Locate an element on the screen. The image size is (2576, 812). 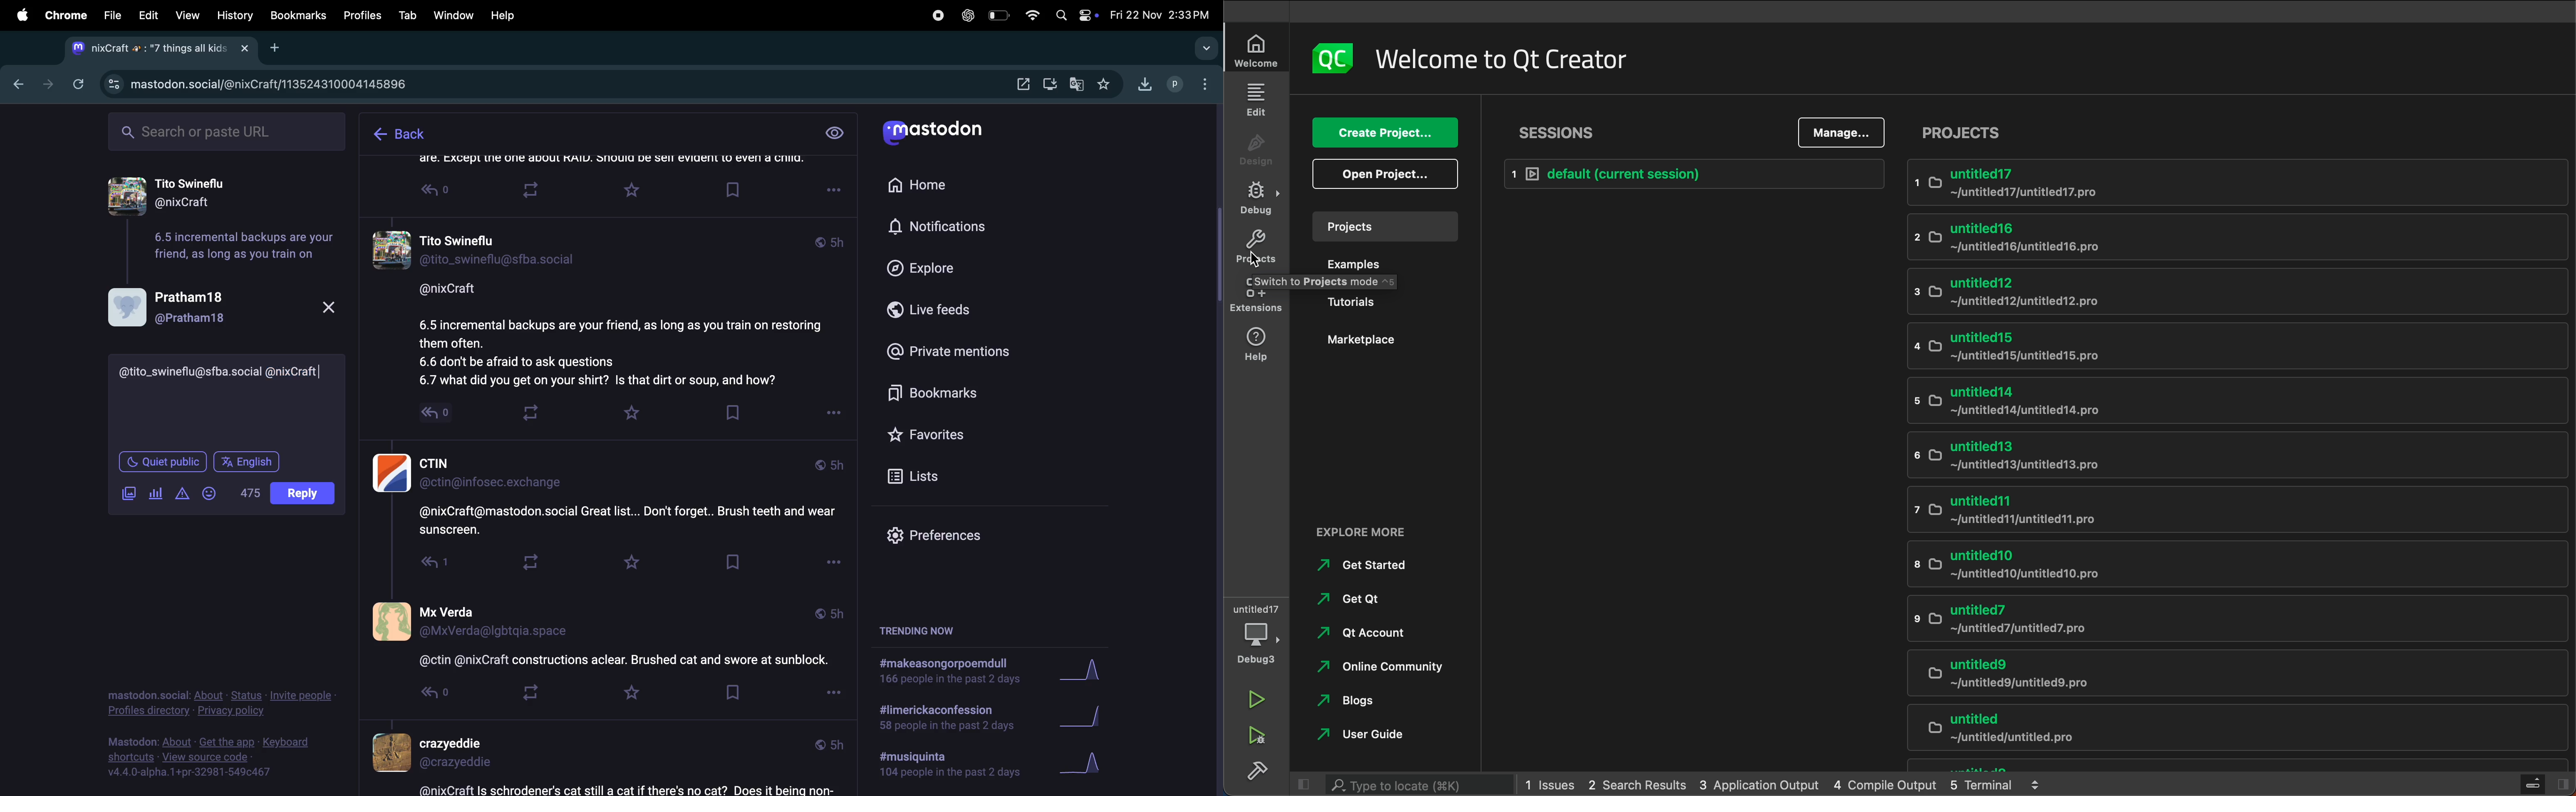
thread is located at coordinates (608, 165).